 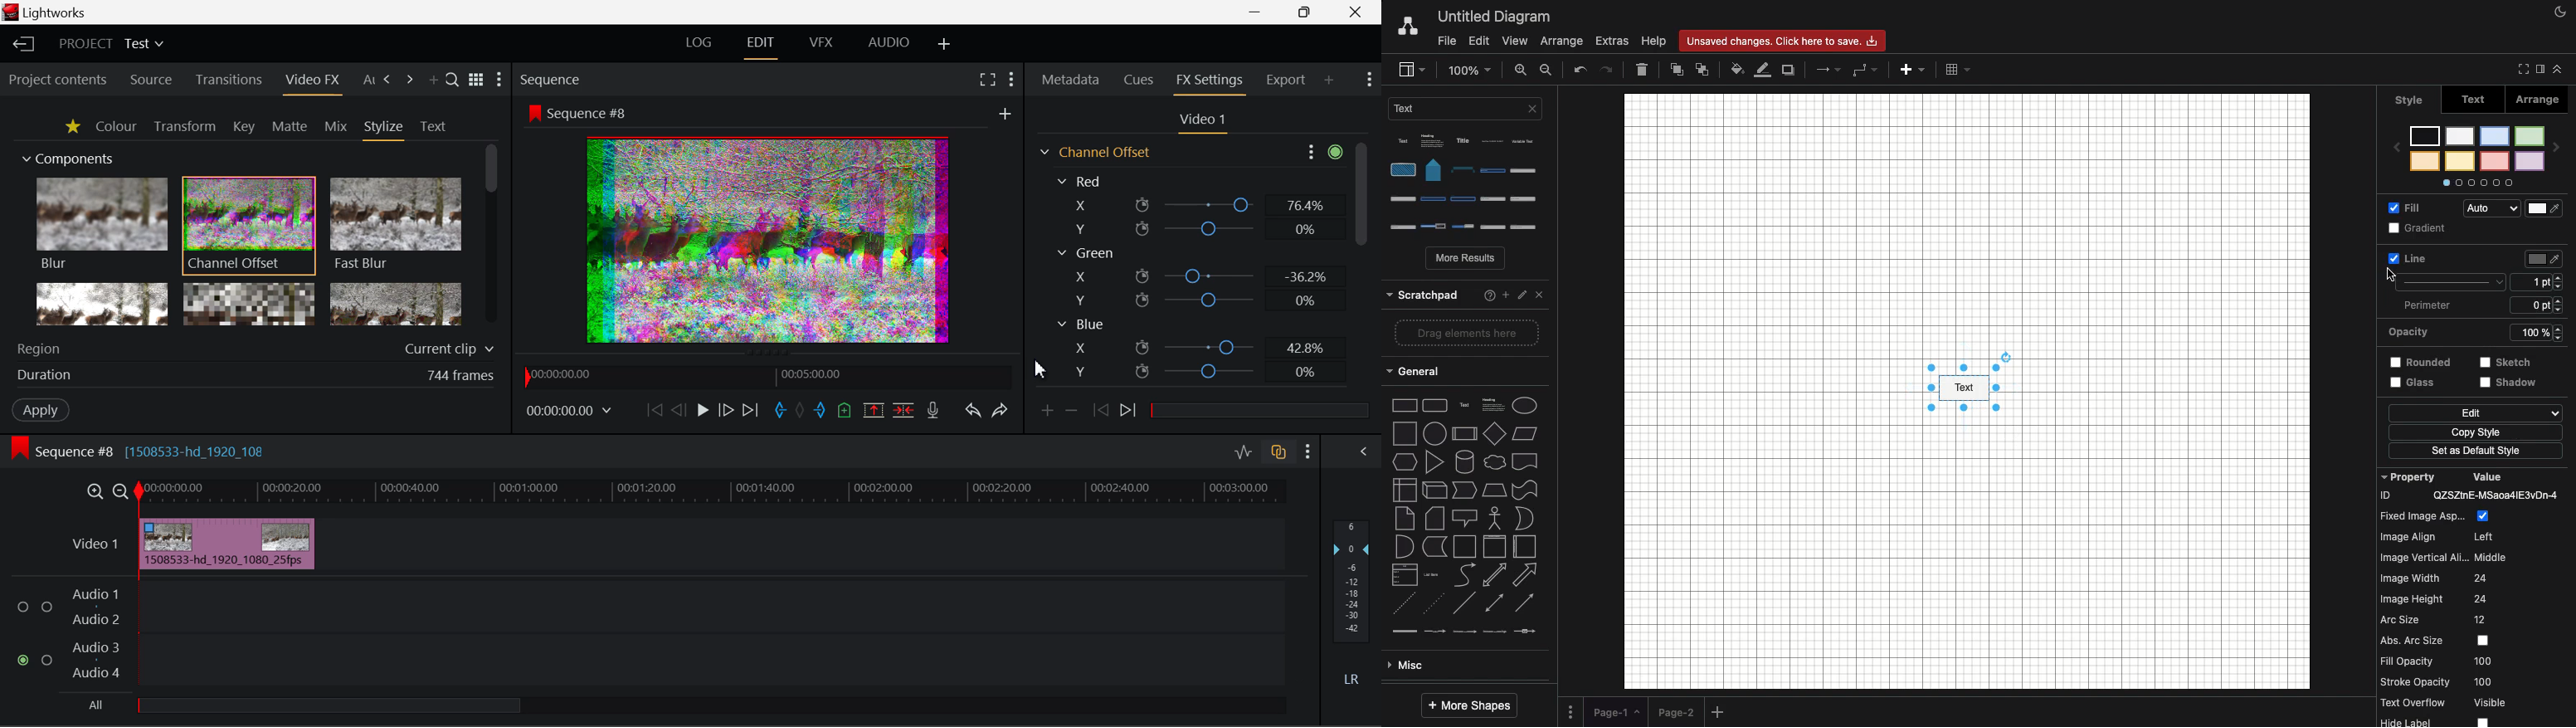 I want to click on Transform, so click(x=184, y=127).